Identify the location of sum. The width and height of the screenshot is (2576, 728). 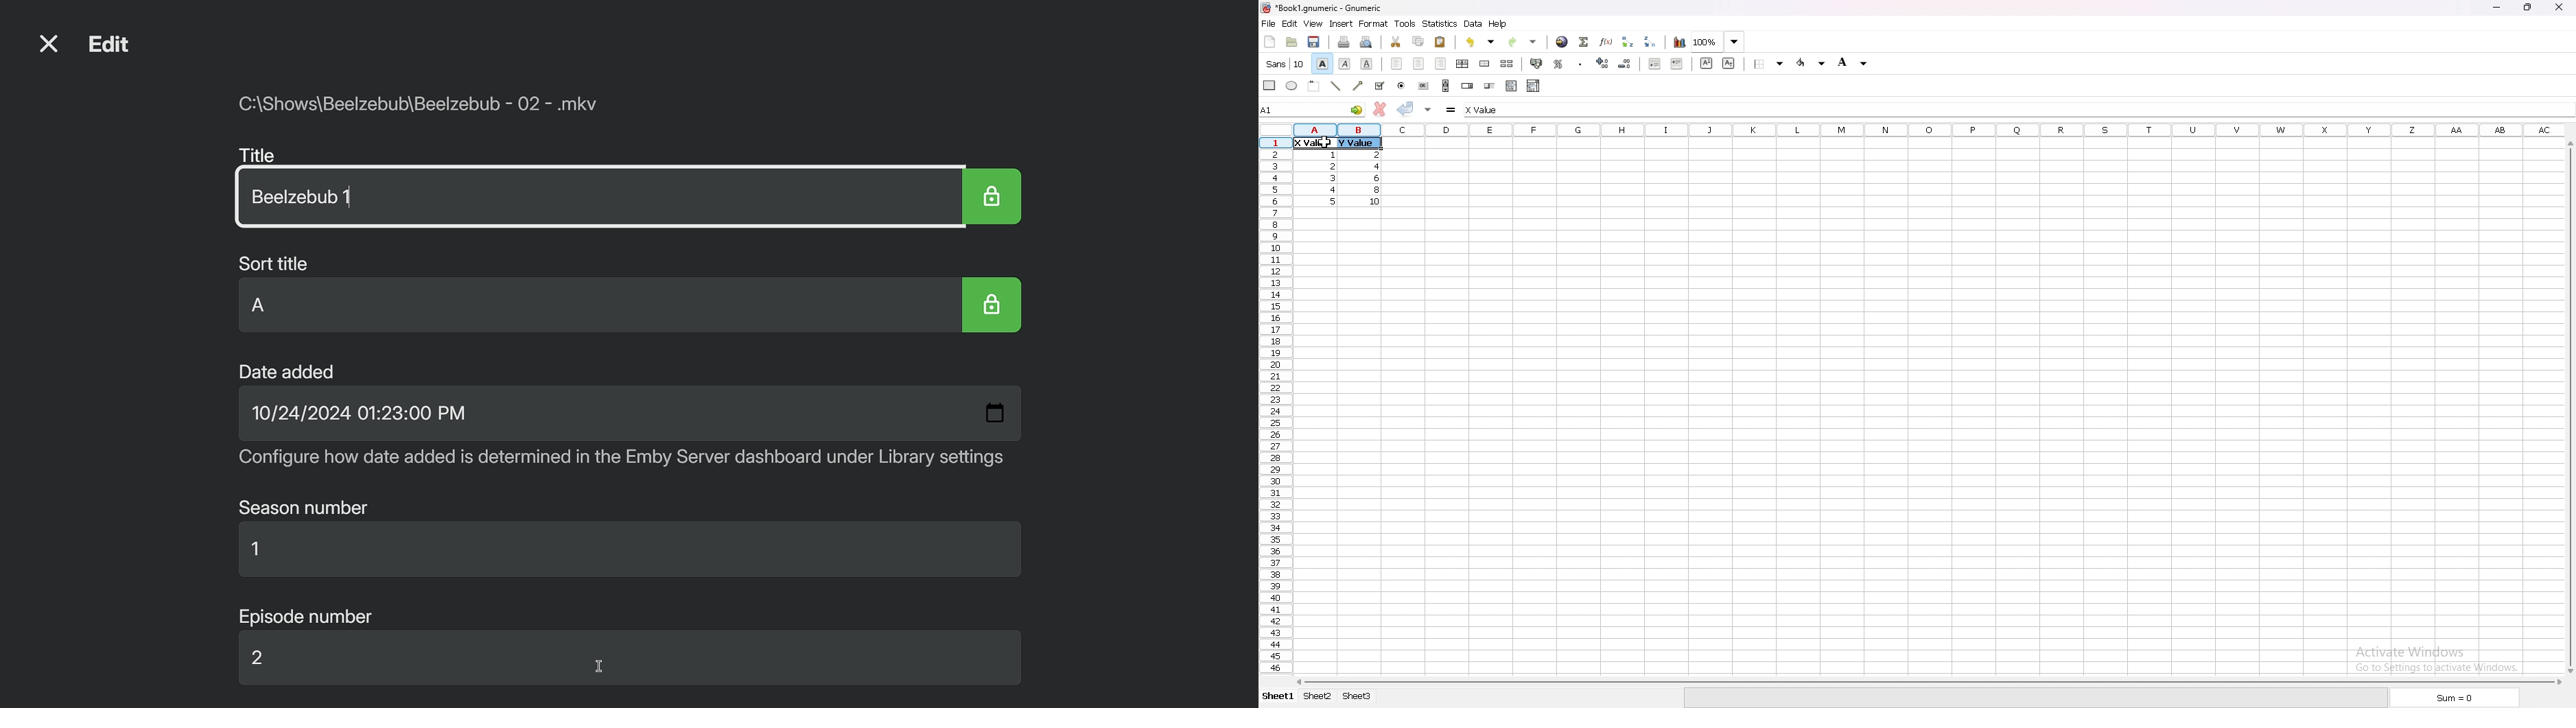
(2455, 700).